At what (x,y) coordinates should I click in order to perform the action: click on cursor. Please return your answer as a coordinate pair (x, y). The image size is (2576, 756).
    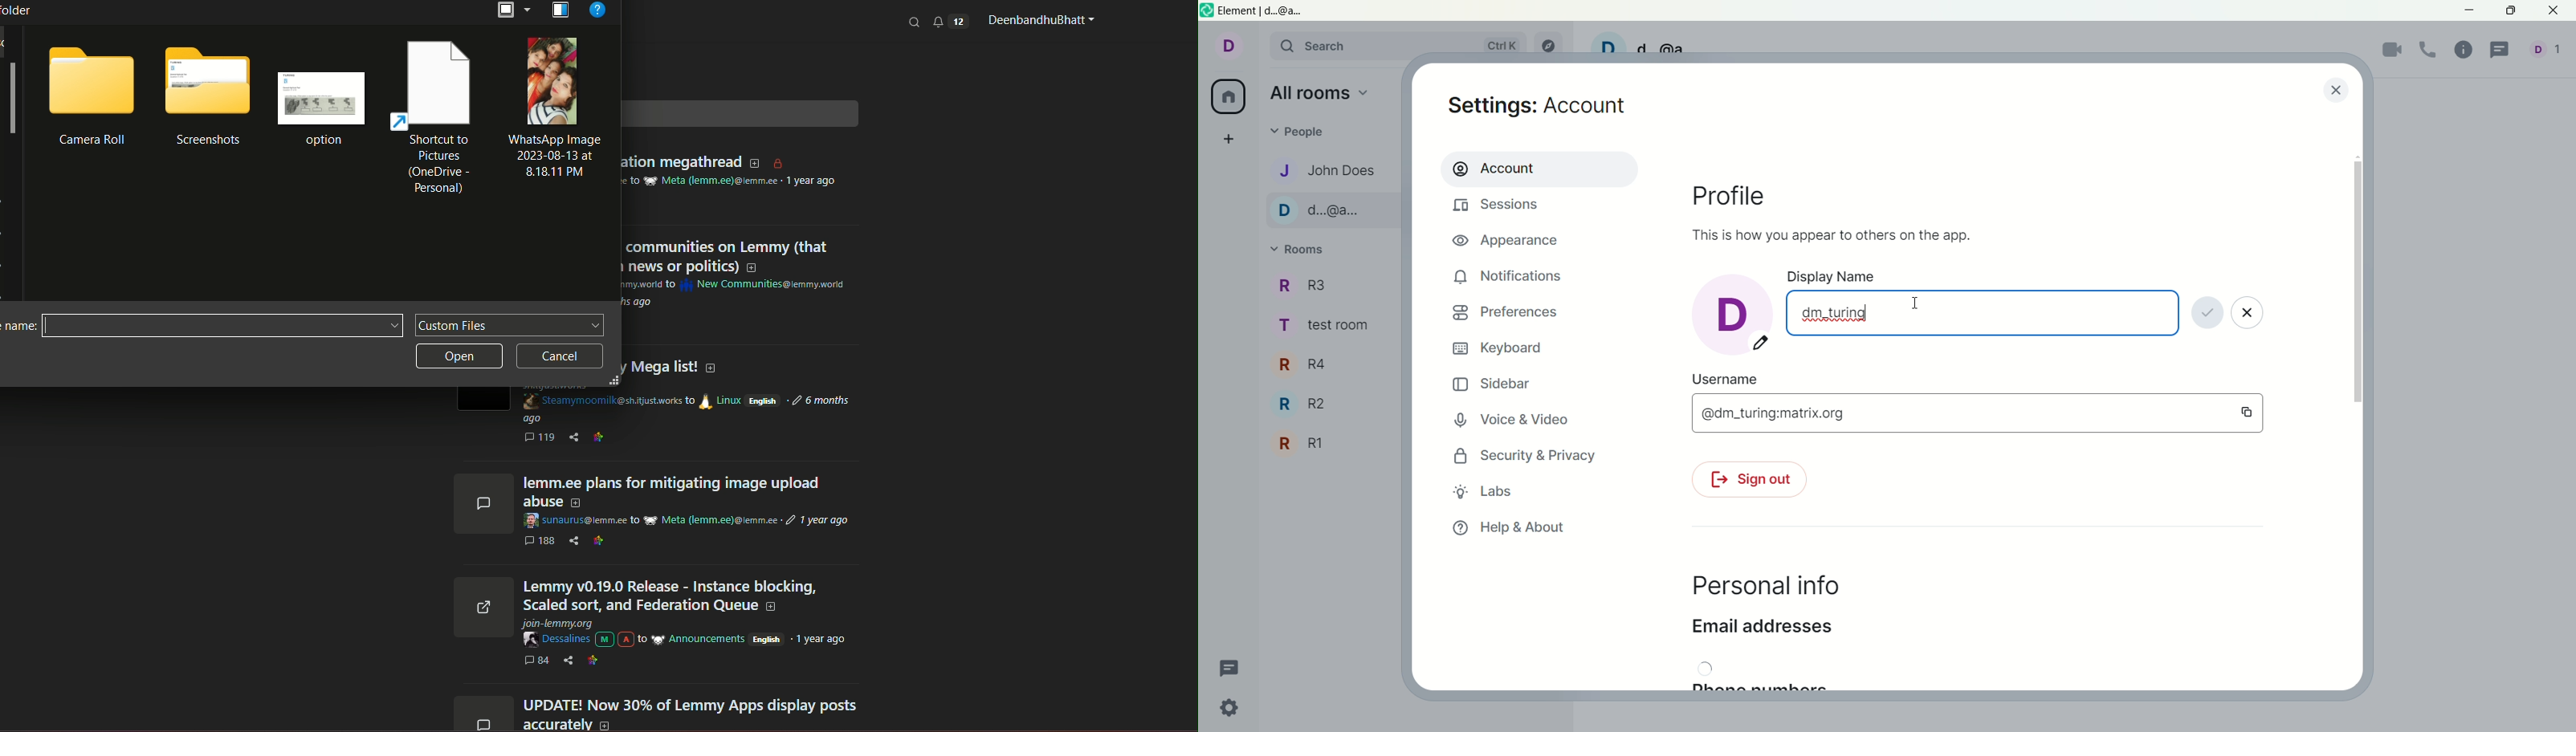
    Looking at the image, I should click on (1864, 314).